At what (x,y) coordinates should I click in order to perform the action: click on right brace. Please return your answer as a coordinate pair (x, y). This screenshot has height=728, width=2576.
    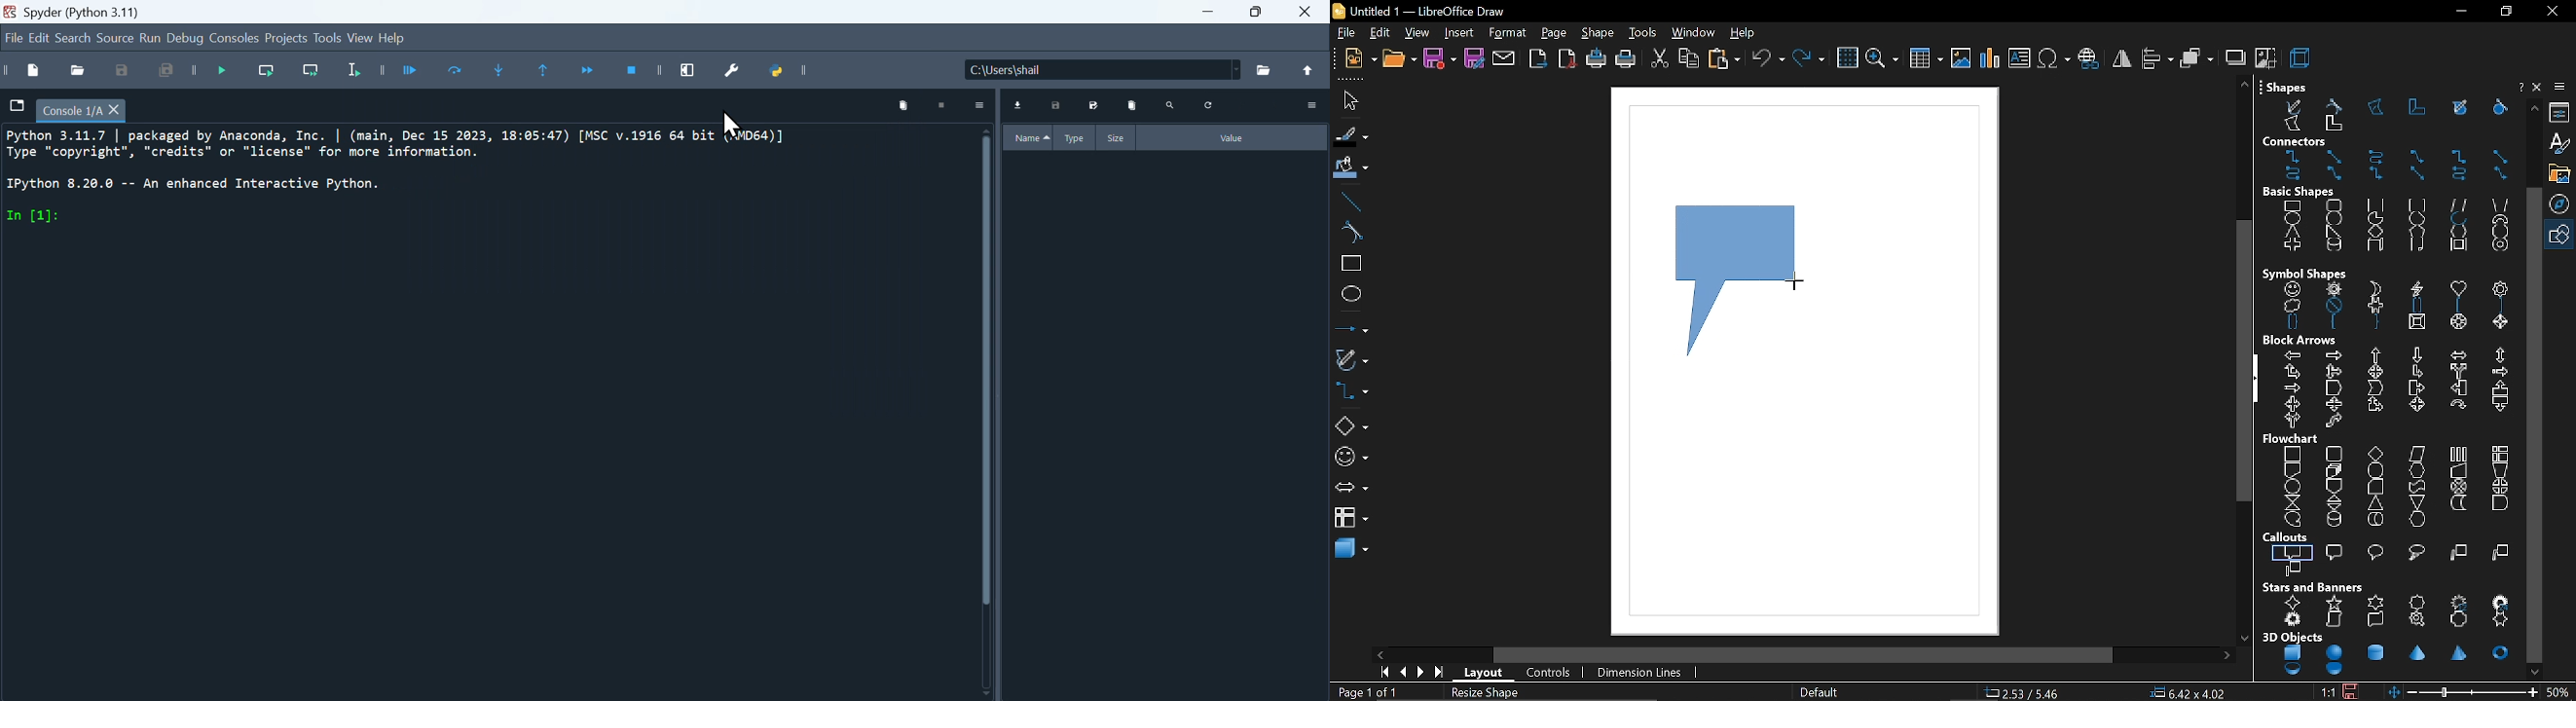
    Looking at the image, I should click on (2375, 324).